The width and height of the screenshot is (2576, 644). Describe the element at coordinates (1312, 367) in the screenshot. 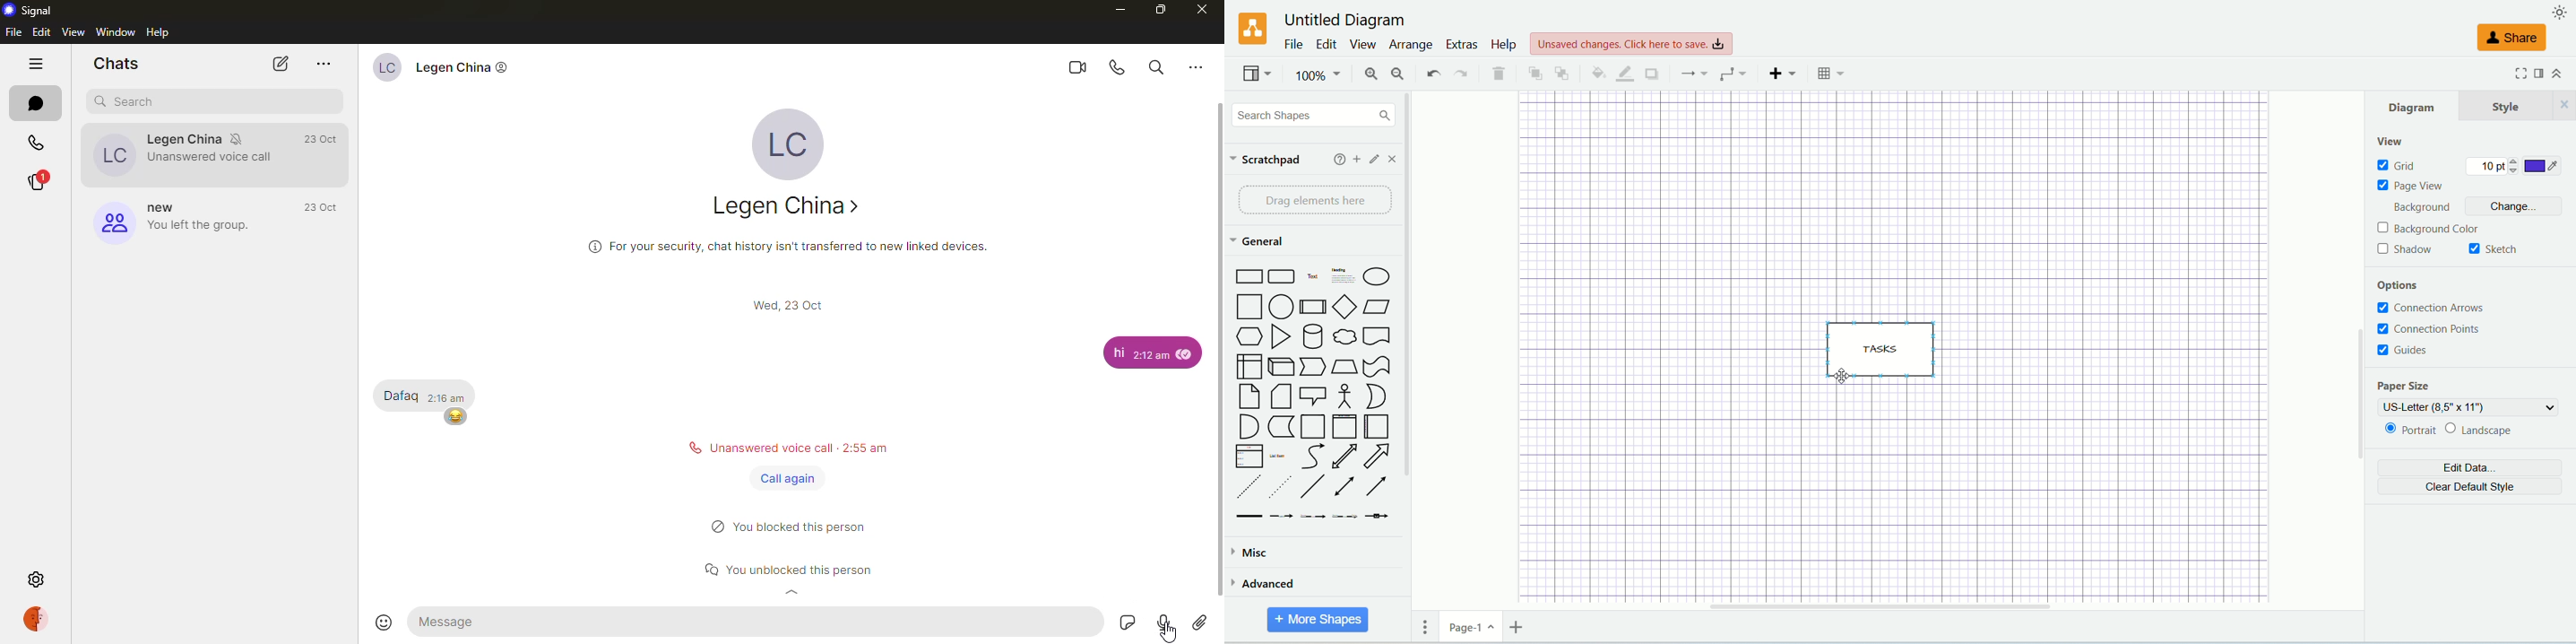

I see `Step` at that location.